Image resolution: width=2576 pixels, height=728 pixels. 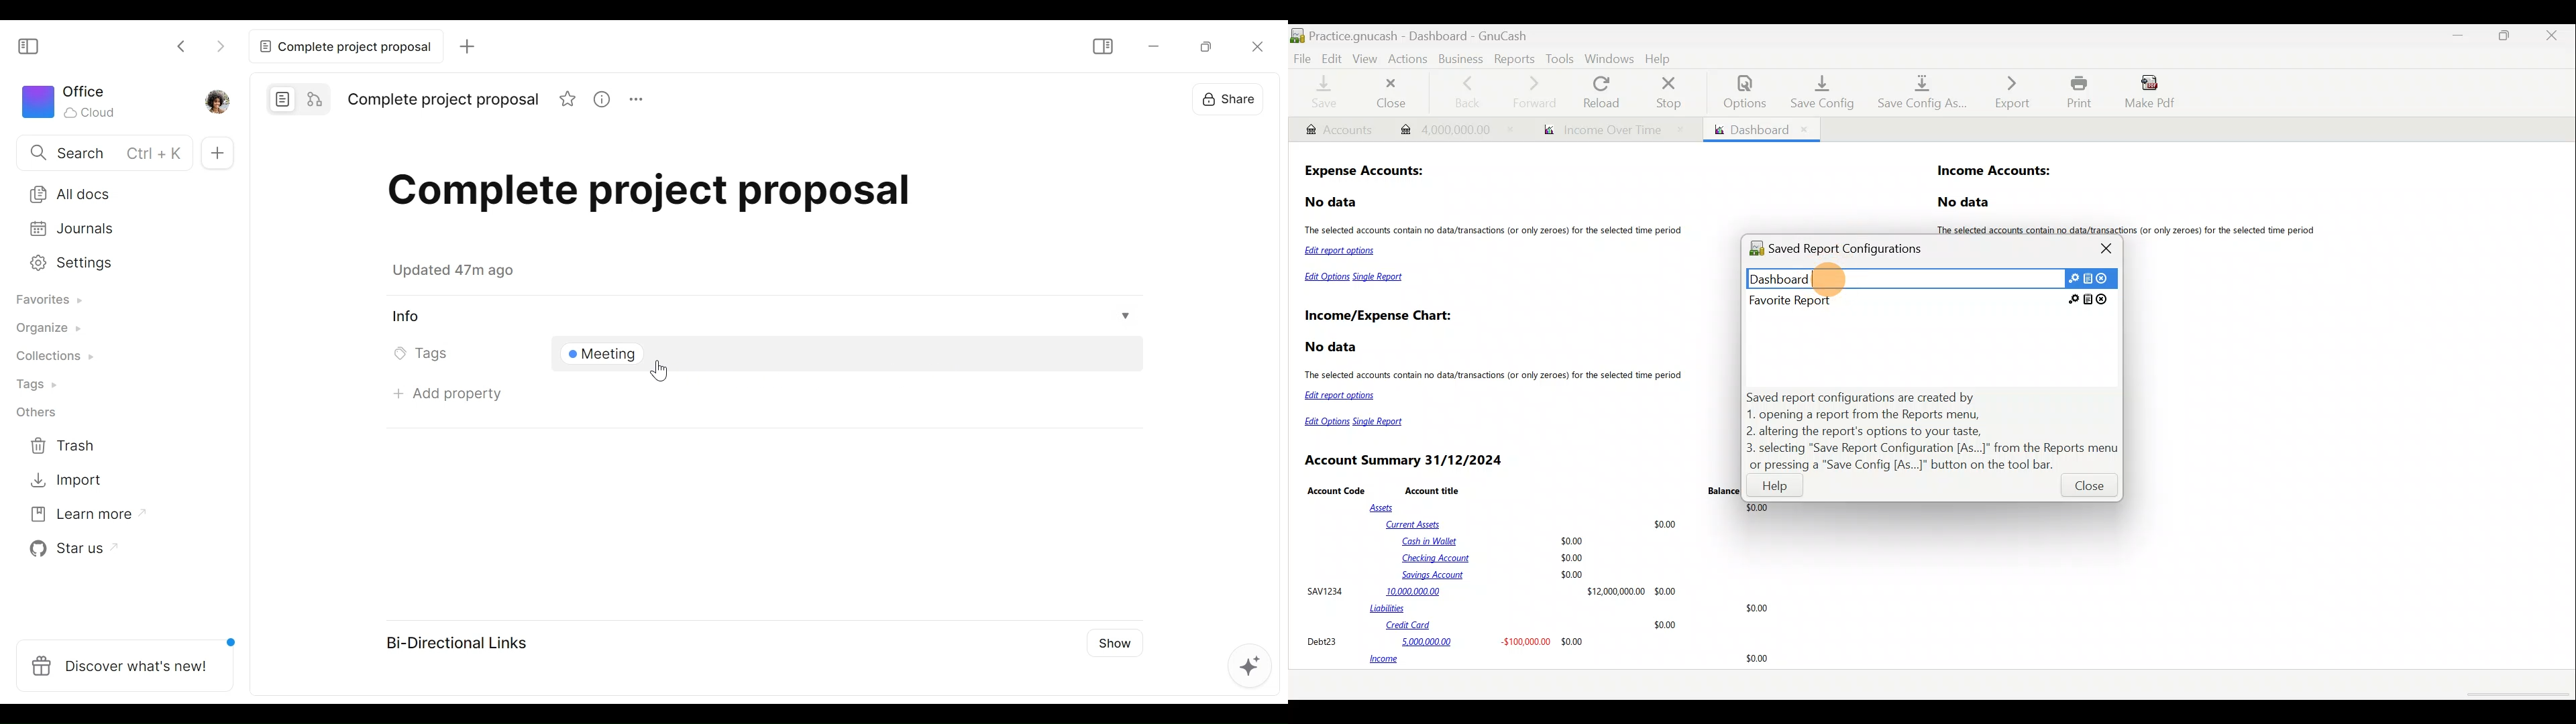 I want to click on The selected accounts contain no data/transactions (or only zeroes) for the selected time period, so click(x=2132, y=230).